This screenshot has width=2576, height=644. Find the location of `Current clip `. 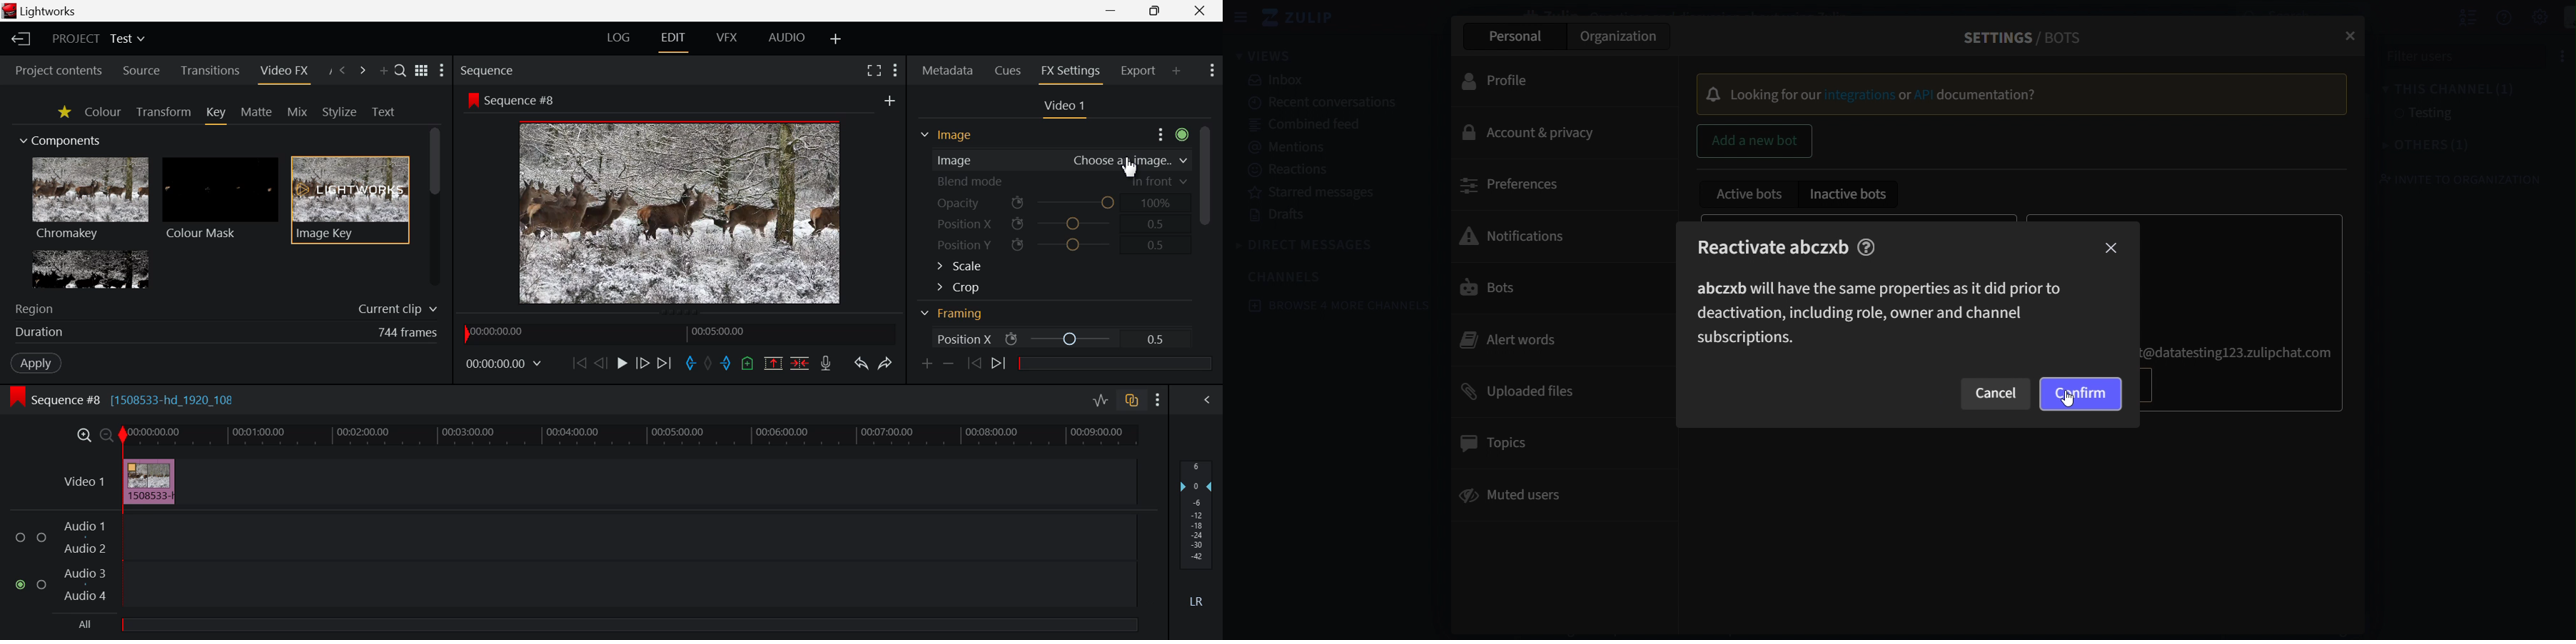

Current clip  is located at coordinates (396, 309).